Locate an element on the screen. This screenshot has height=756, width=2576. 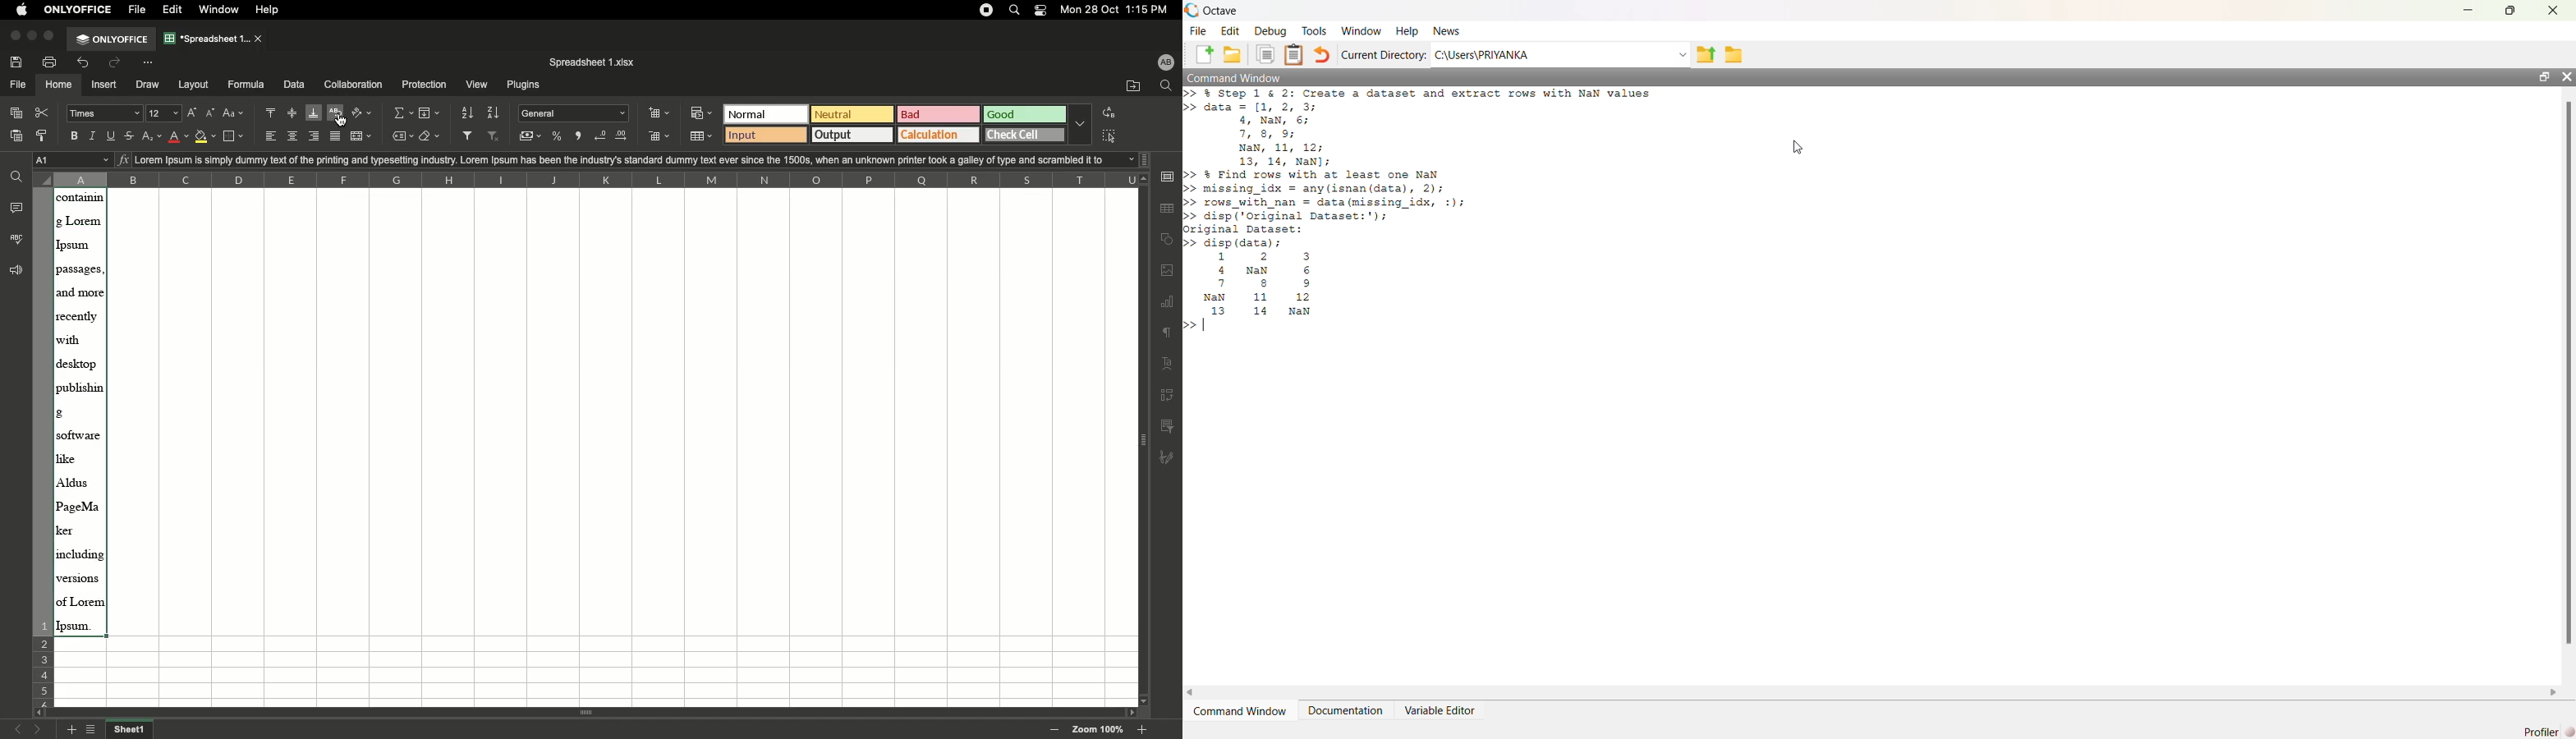
Undo is located at coordinates (1320, 54).